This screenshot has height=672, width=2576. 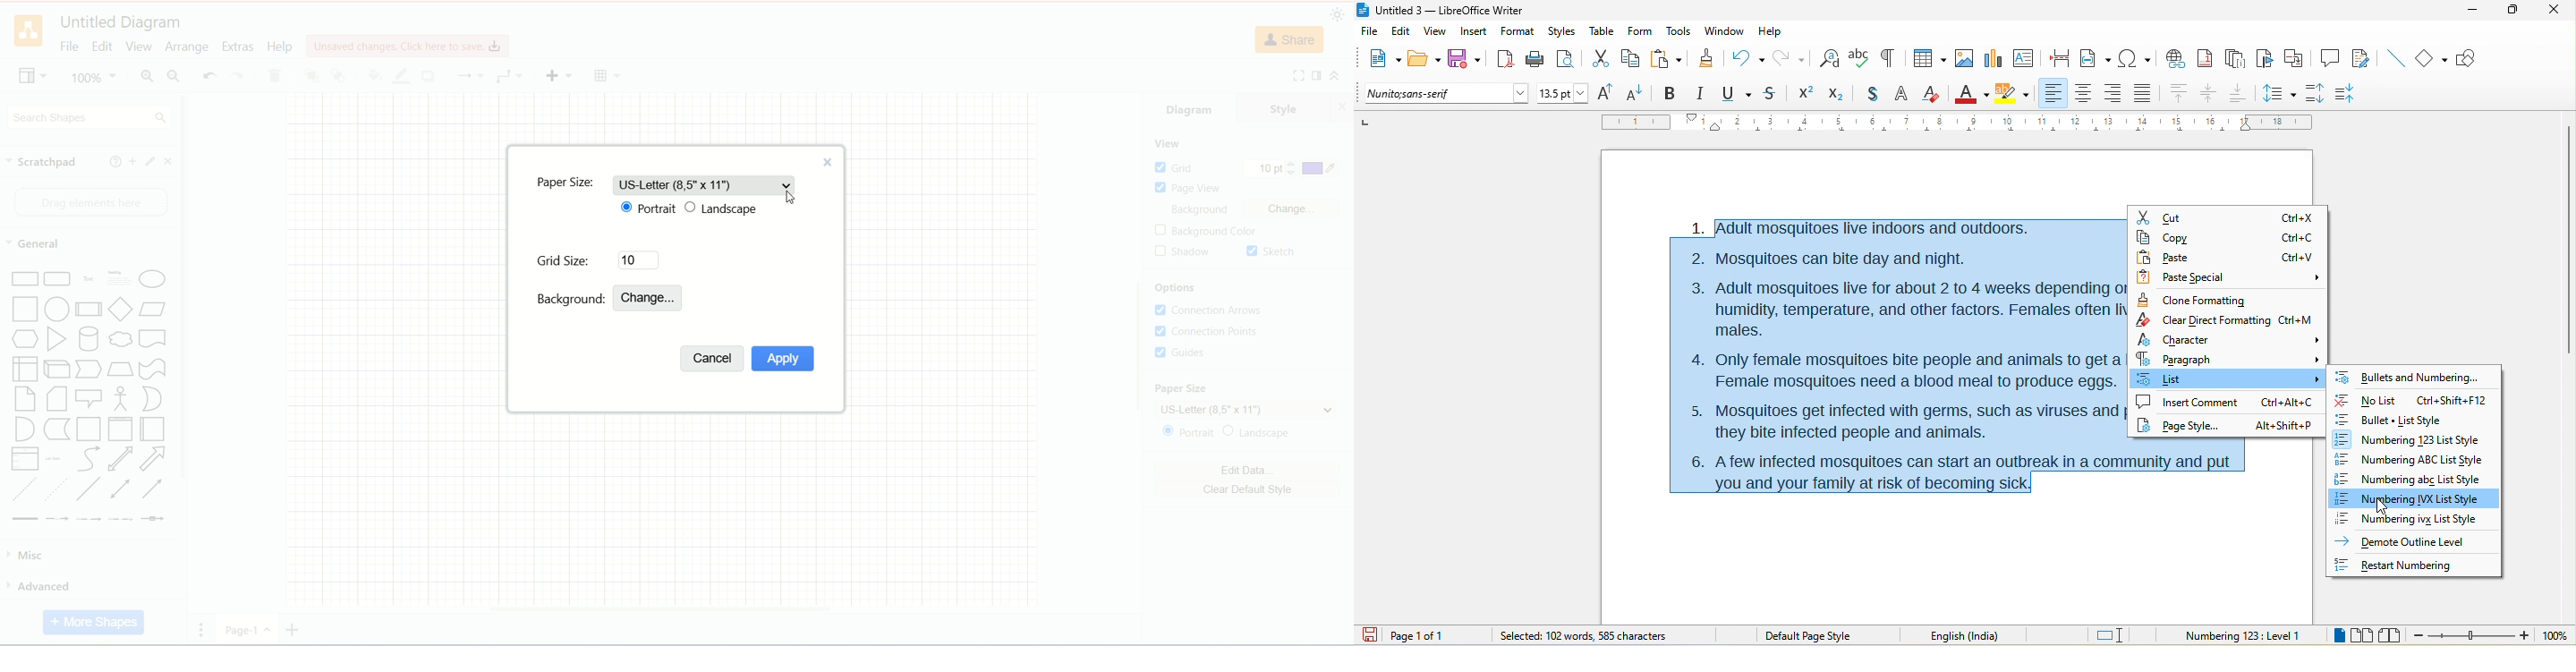 What do you see at coordinates (2415, 440) in the screenshot?
I see `numbering 123 list style` at bounding box center [2415, 440].